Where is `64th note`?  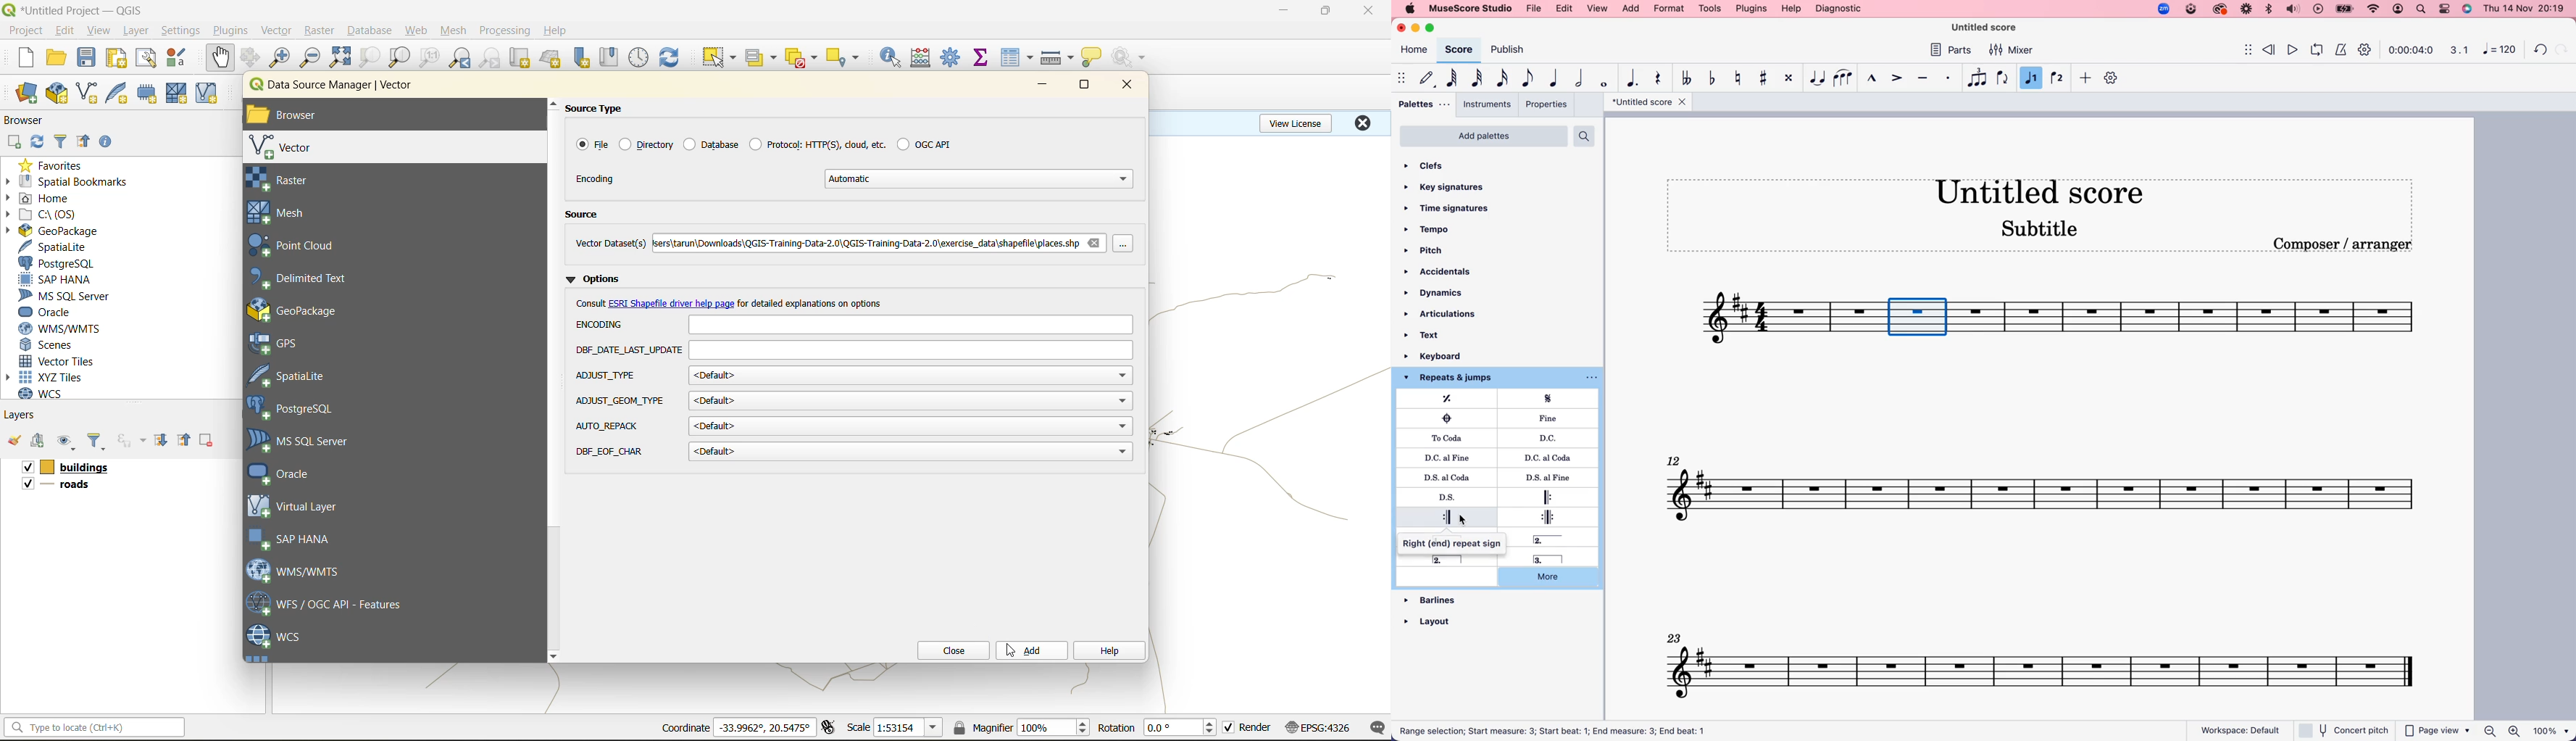
64th note is located at coordinates (1454, 78).